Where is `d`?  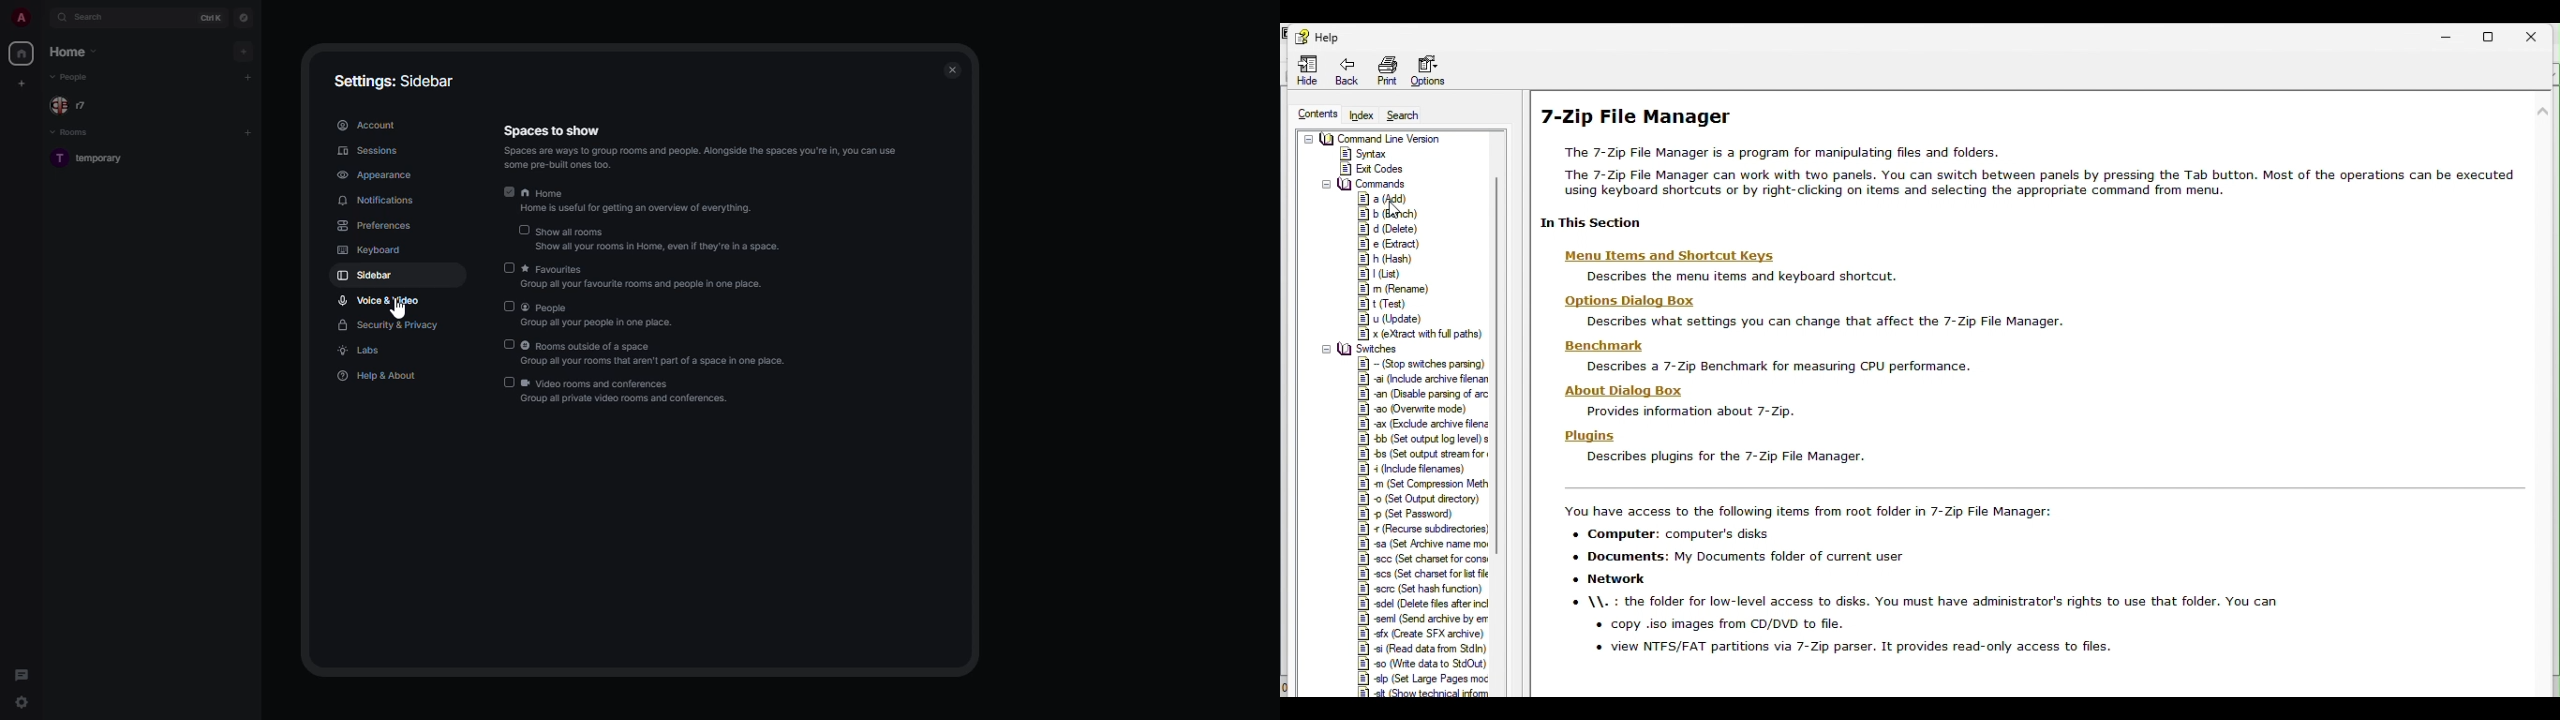 d is located at coordinates (1392, 228).